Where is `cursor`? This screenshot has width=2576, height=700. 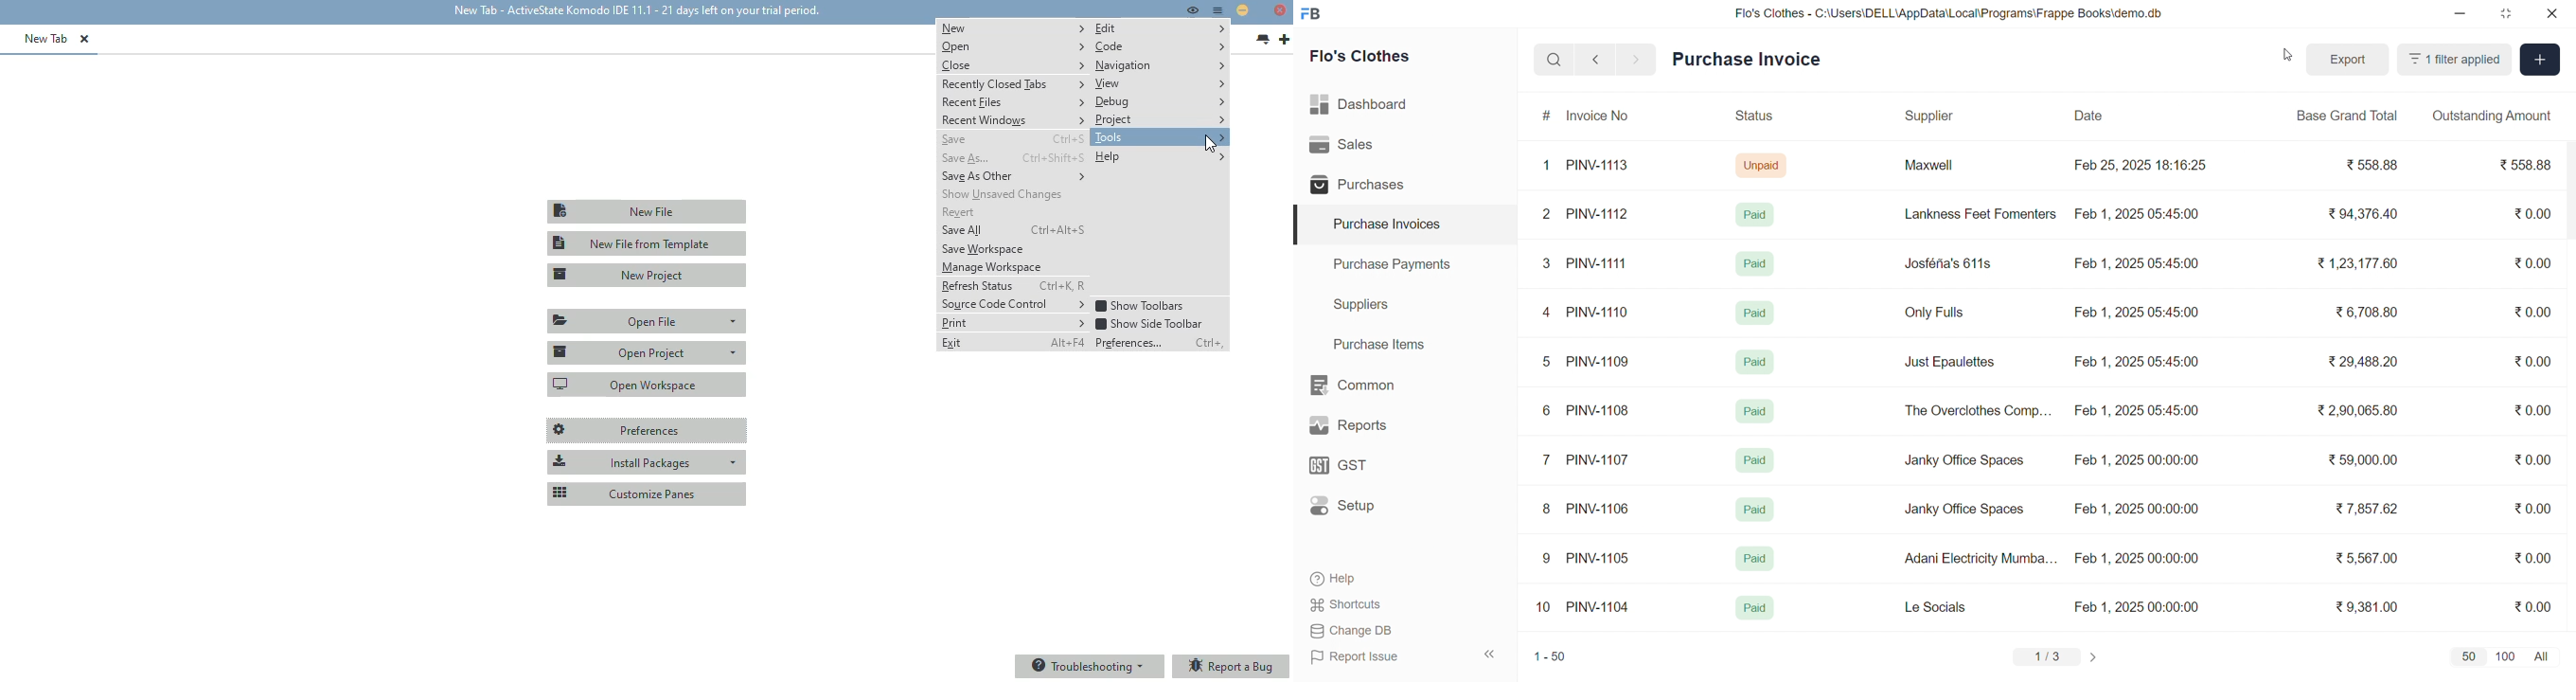
cursor is located at coordinates (2284, 58).